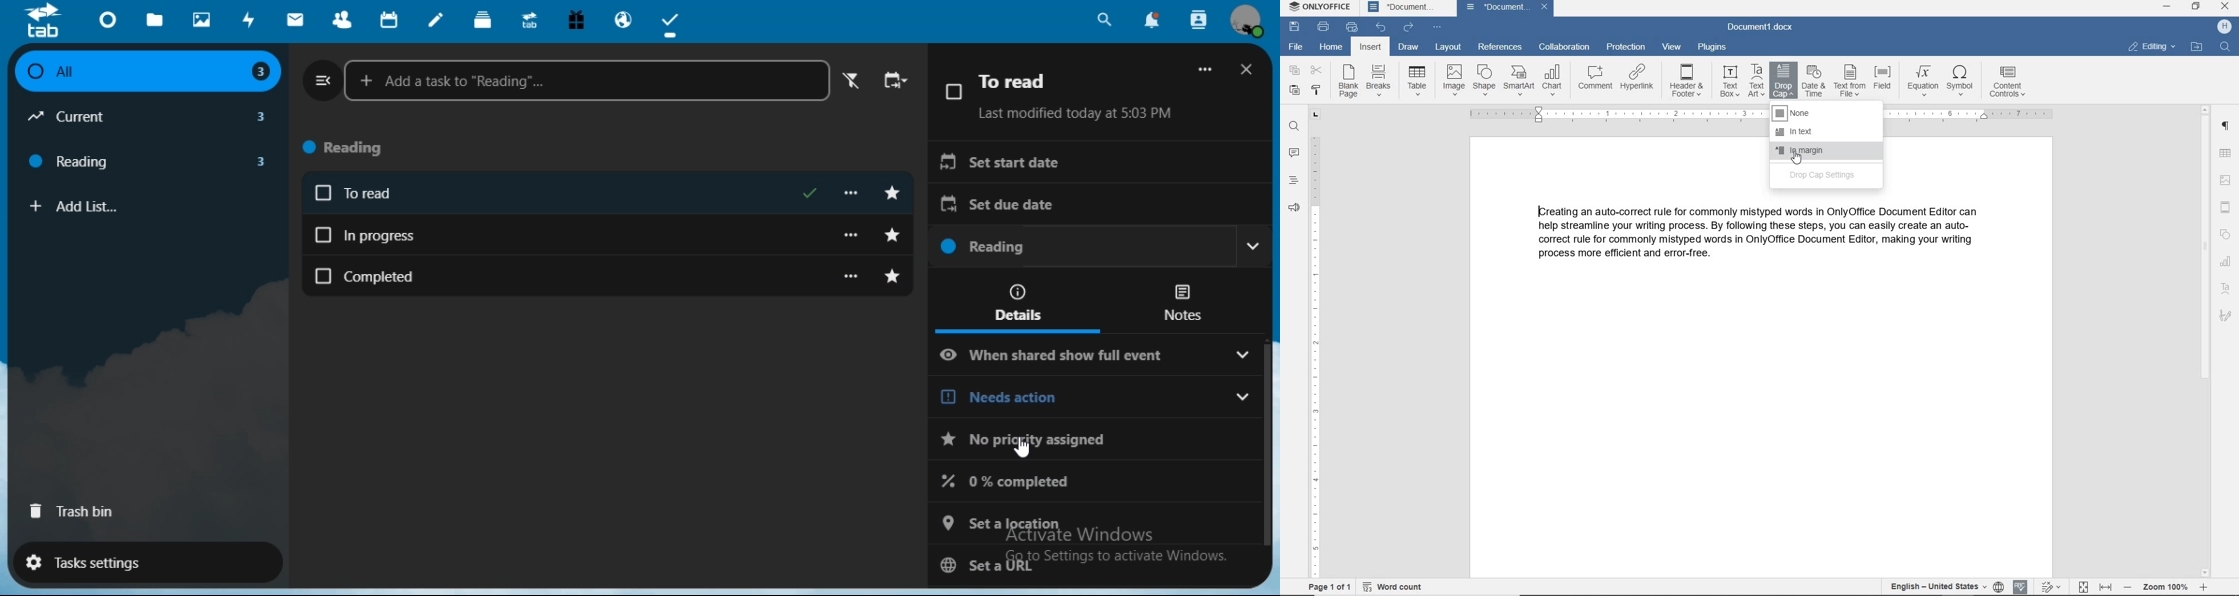 This screenshot has width=2240, height=616. What do you see at coordinates (437, 20) in the screenshot?
I see `notes` at bounding box center [437, 20].